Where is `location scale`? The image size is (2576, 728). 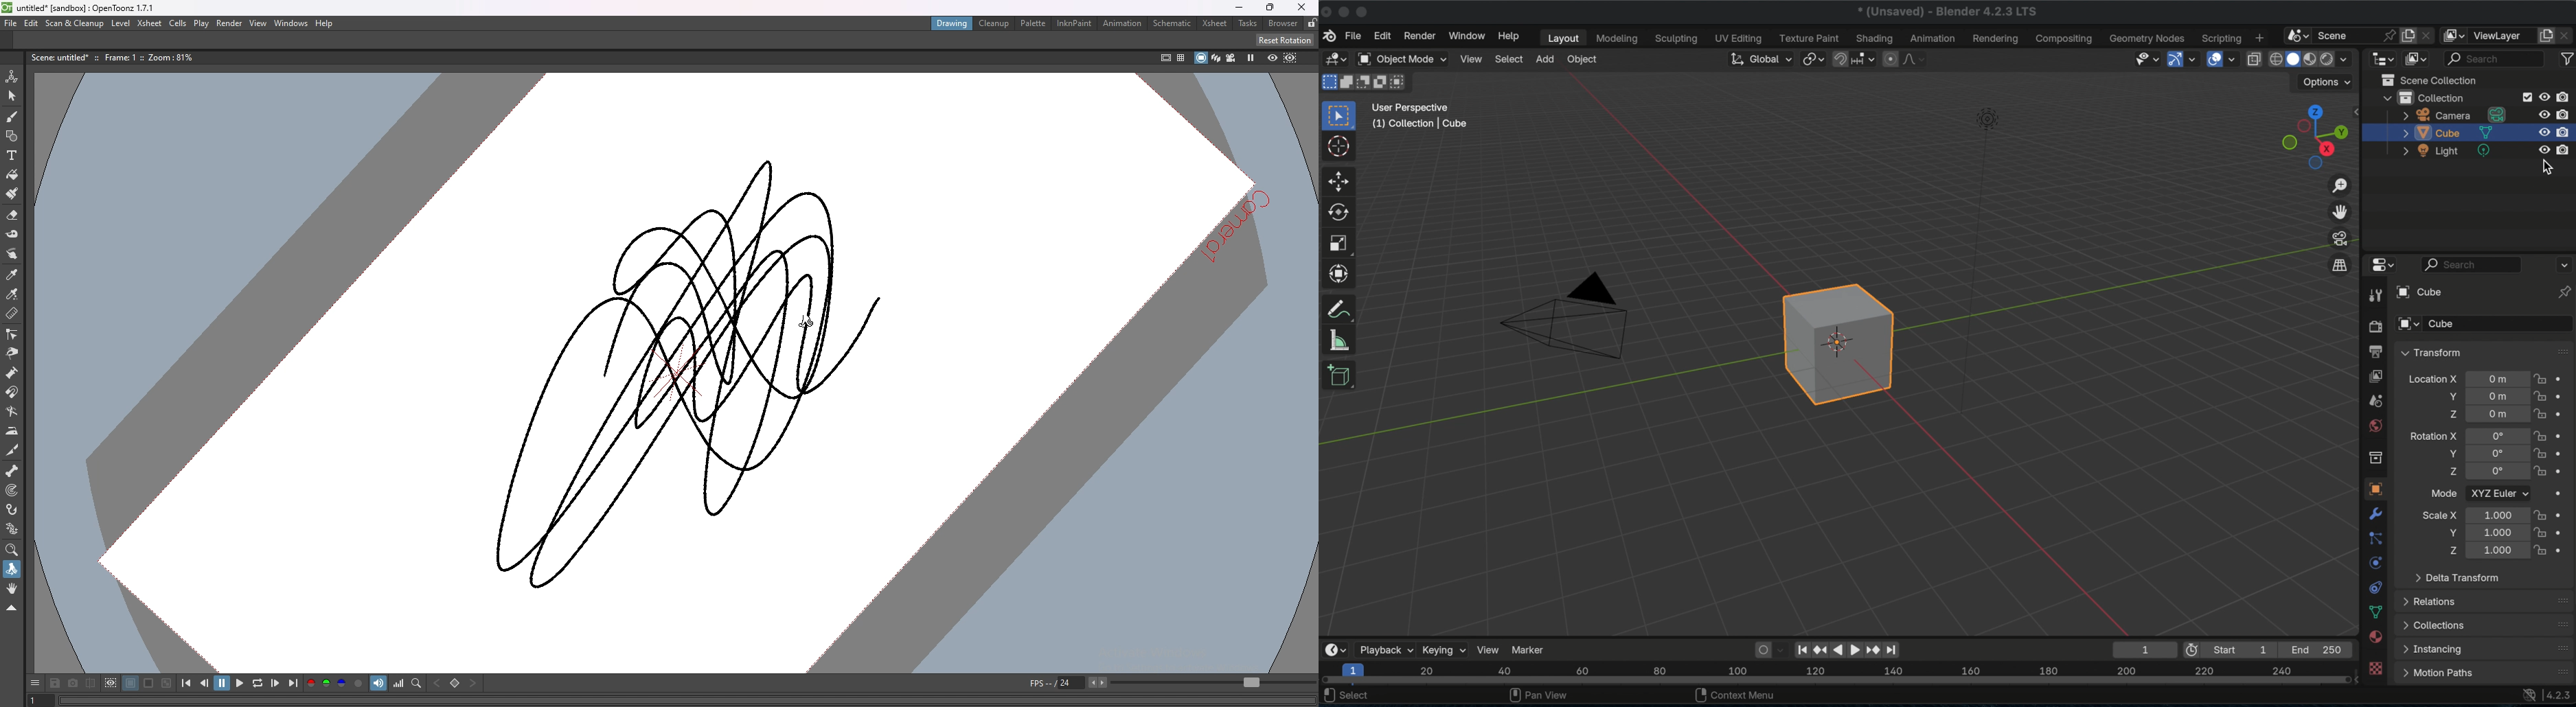 location scale is located at coordinates (2495, 533).